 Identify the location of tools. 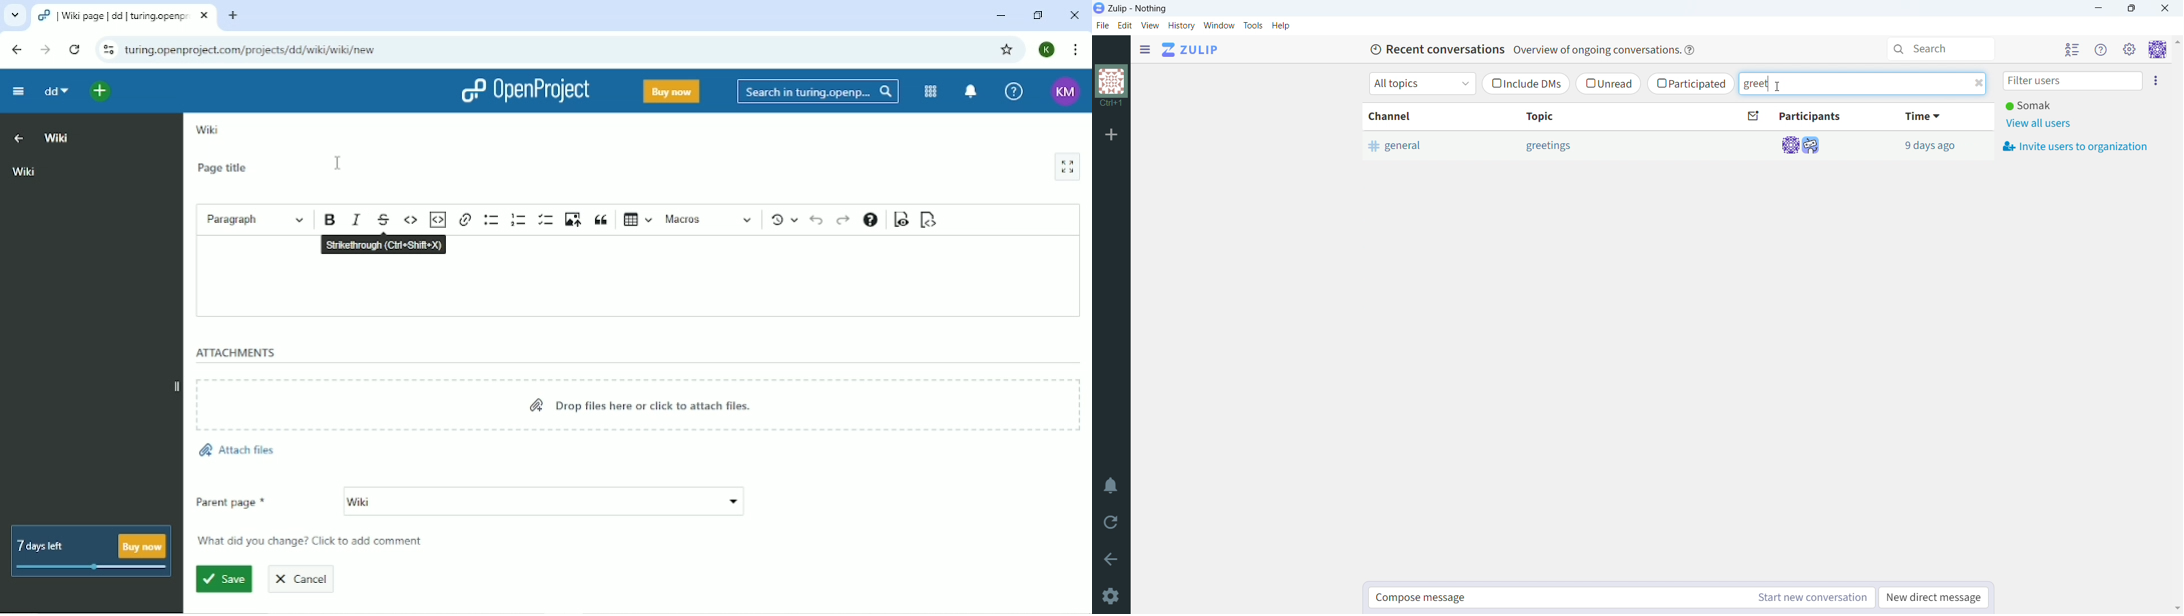
(1253, 26).